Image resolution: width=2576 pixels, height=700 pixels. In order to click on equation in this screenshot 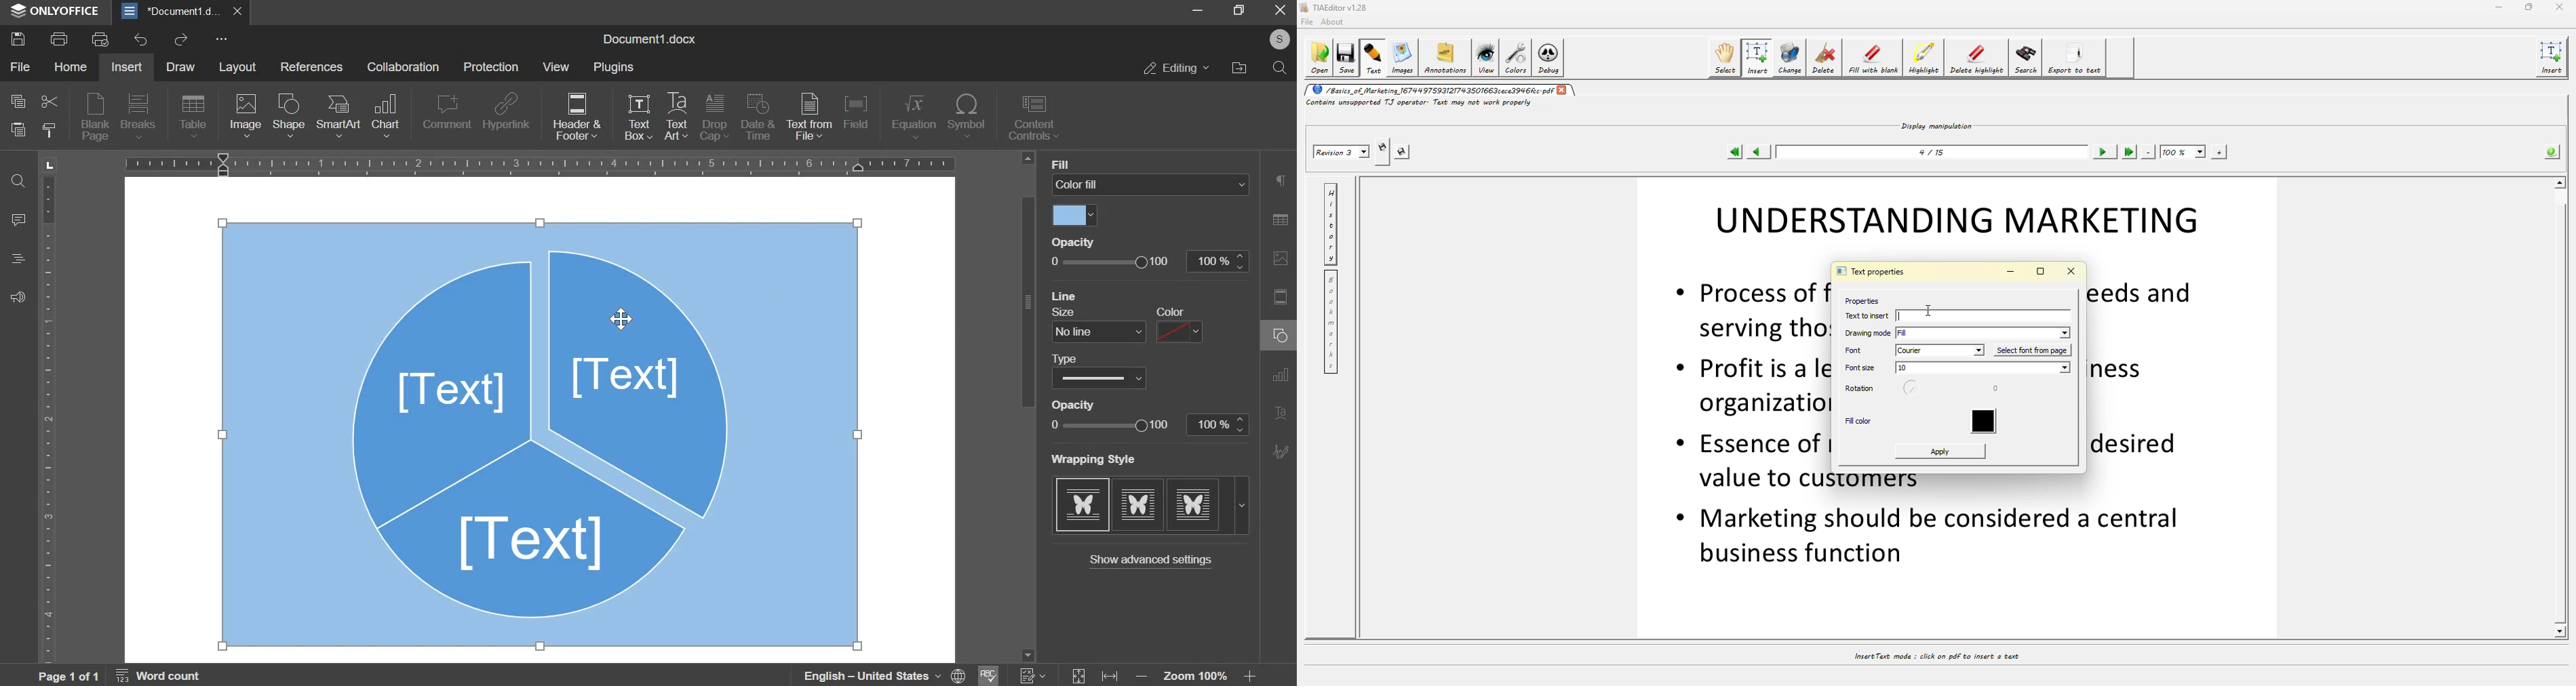, I will do `click(914, 117)`.